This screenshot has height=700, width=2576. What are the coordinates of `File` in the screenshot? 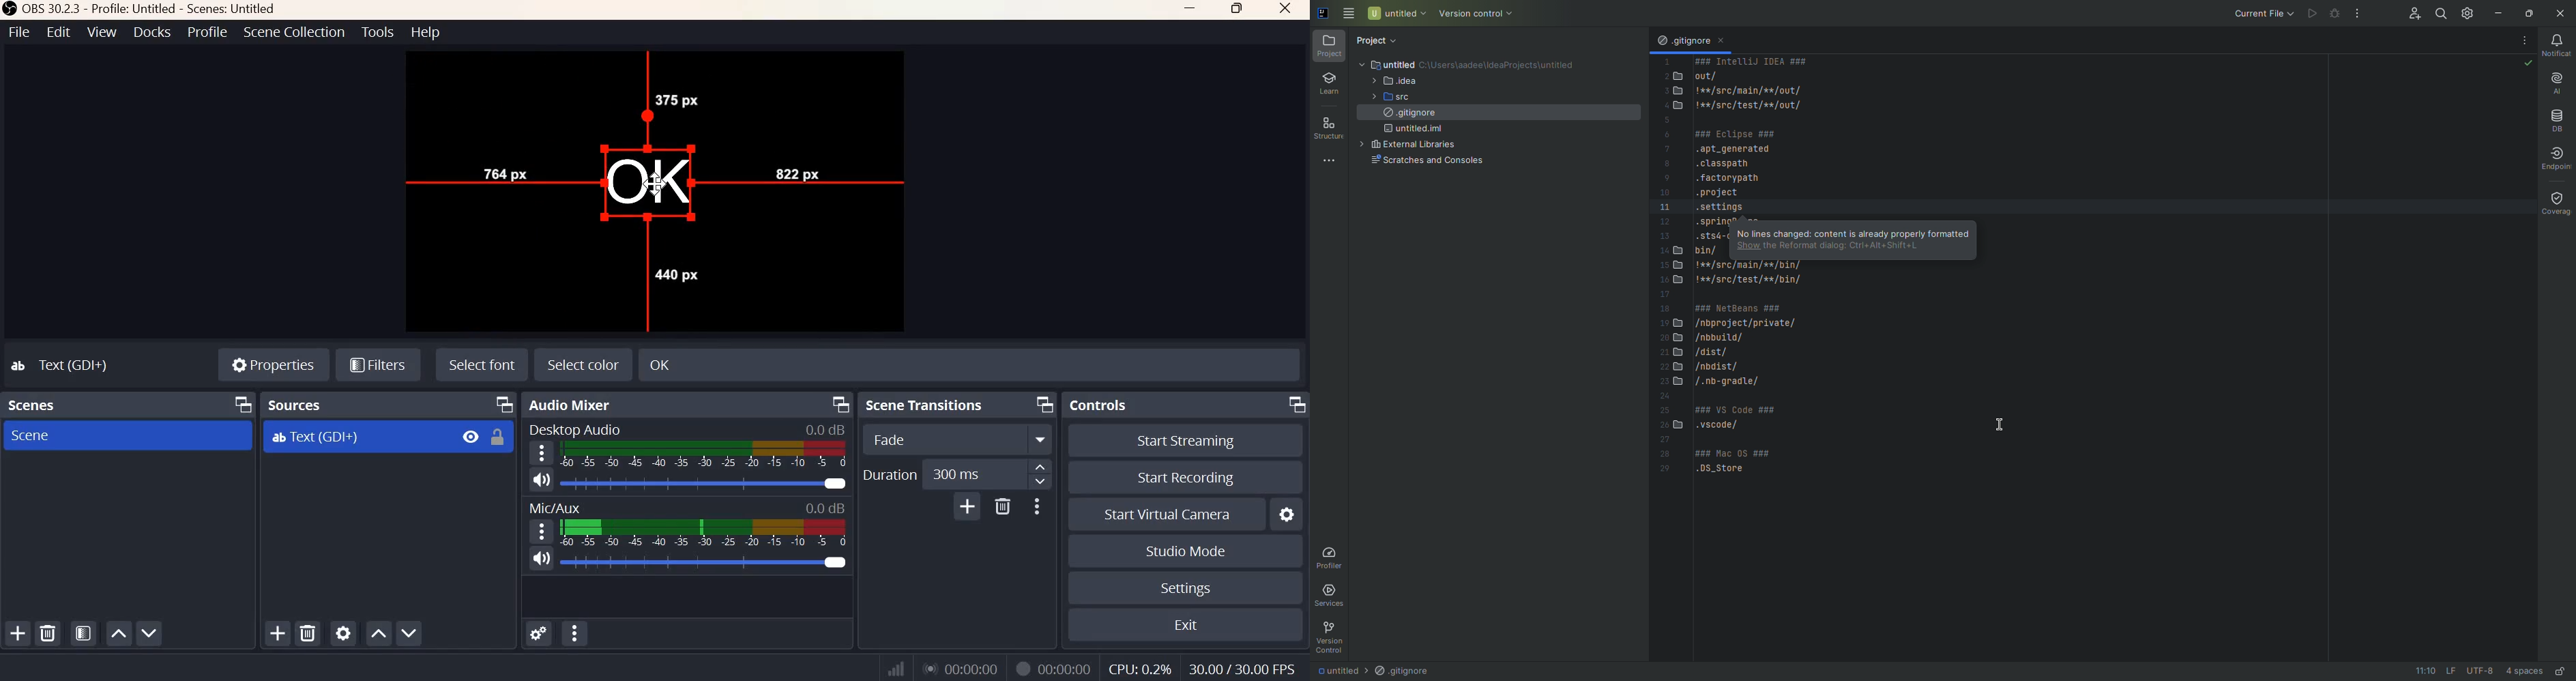 It's located at (20, 31).